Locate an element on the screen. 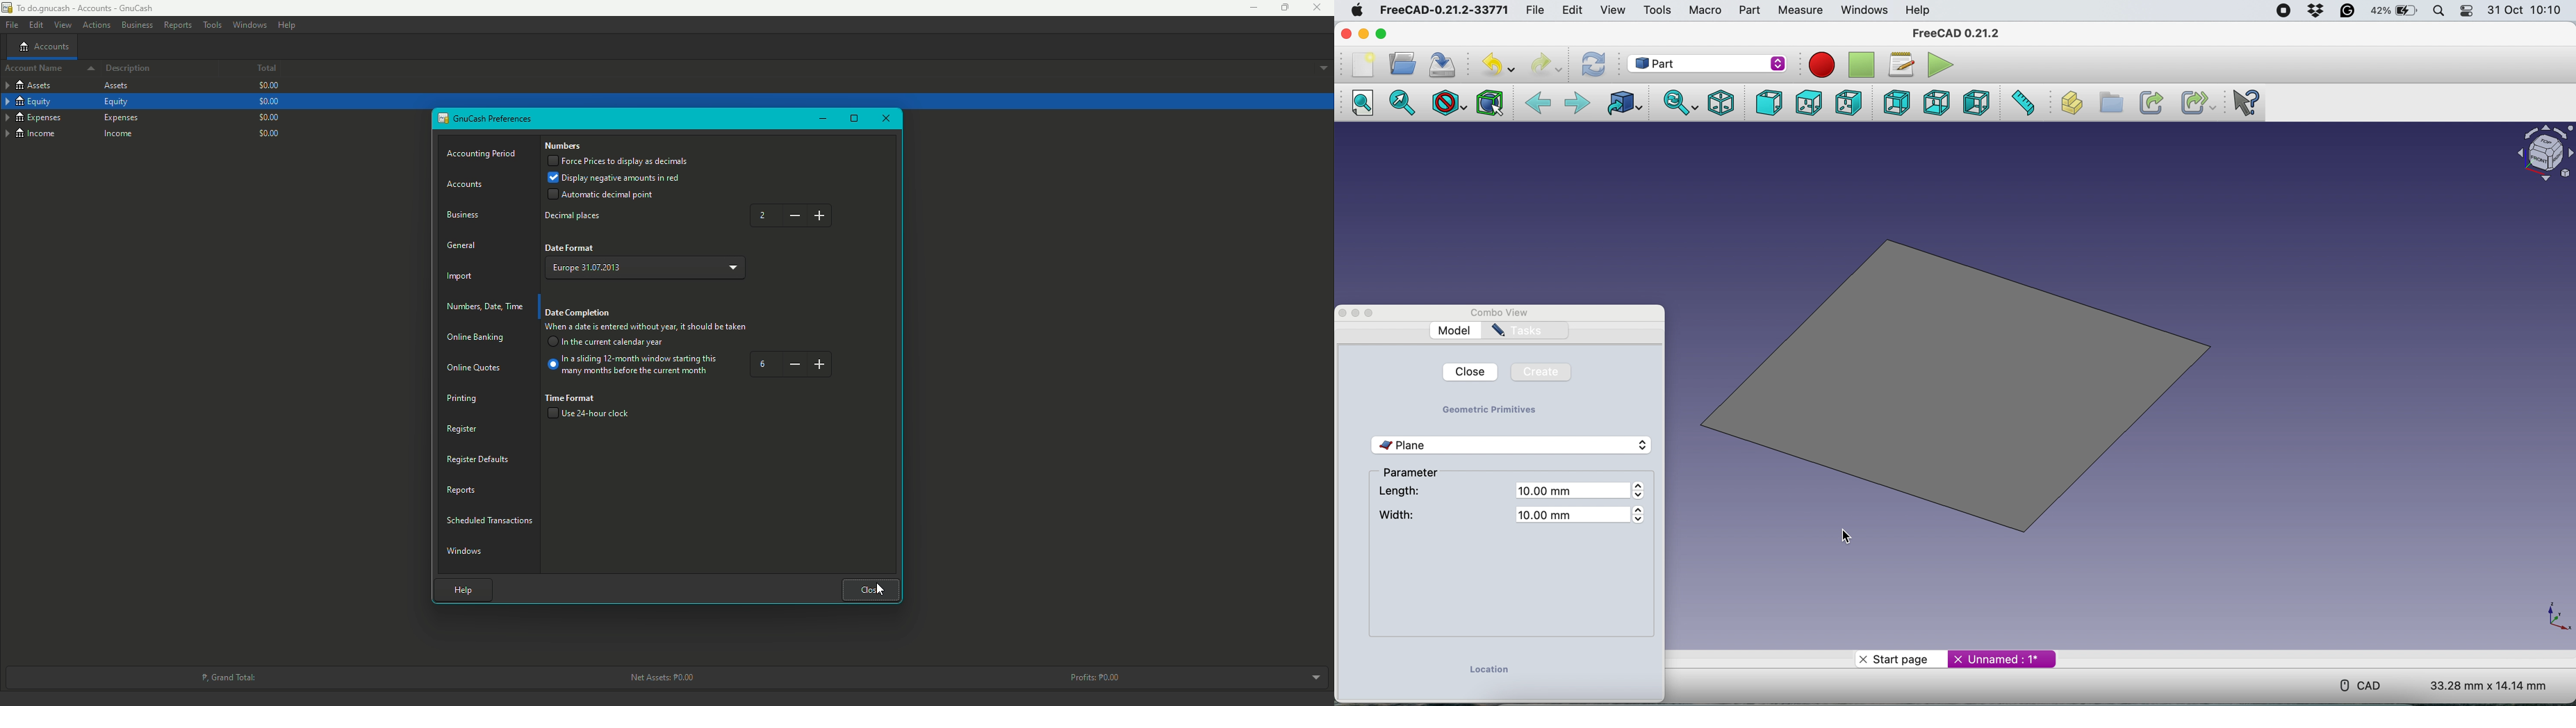  minimize is located at coordinates (1363, 33).